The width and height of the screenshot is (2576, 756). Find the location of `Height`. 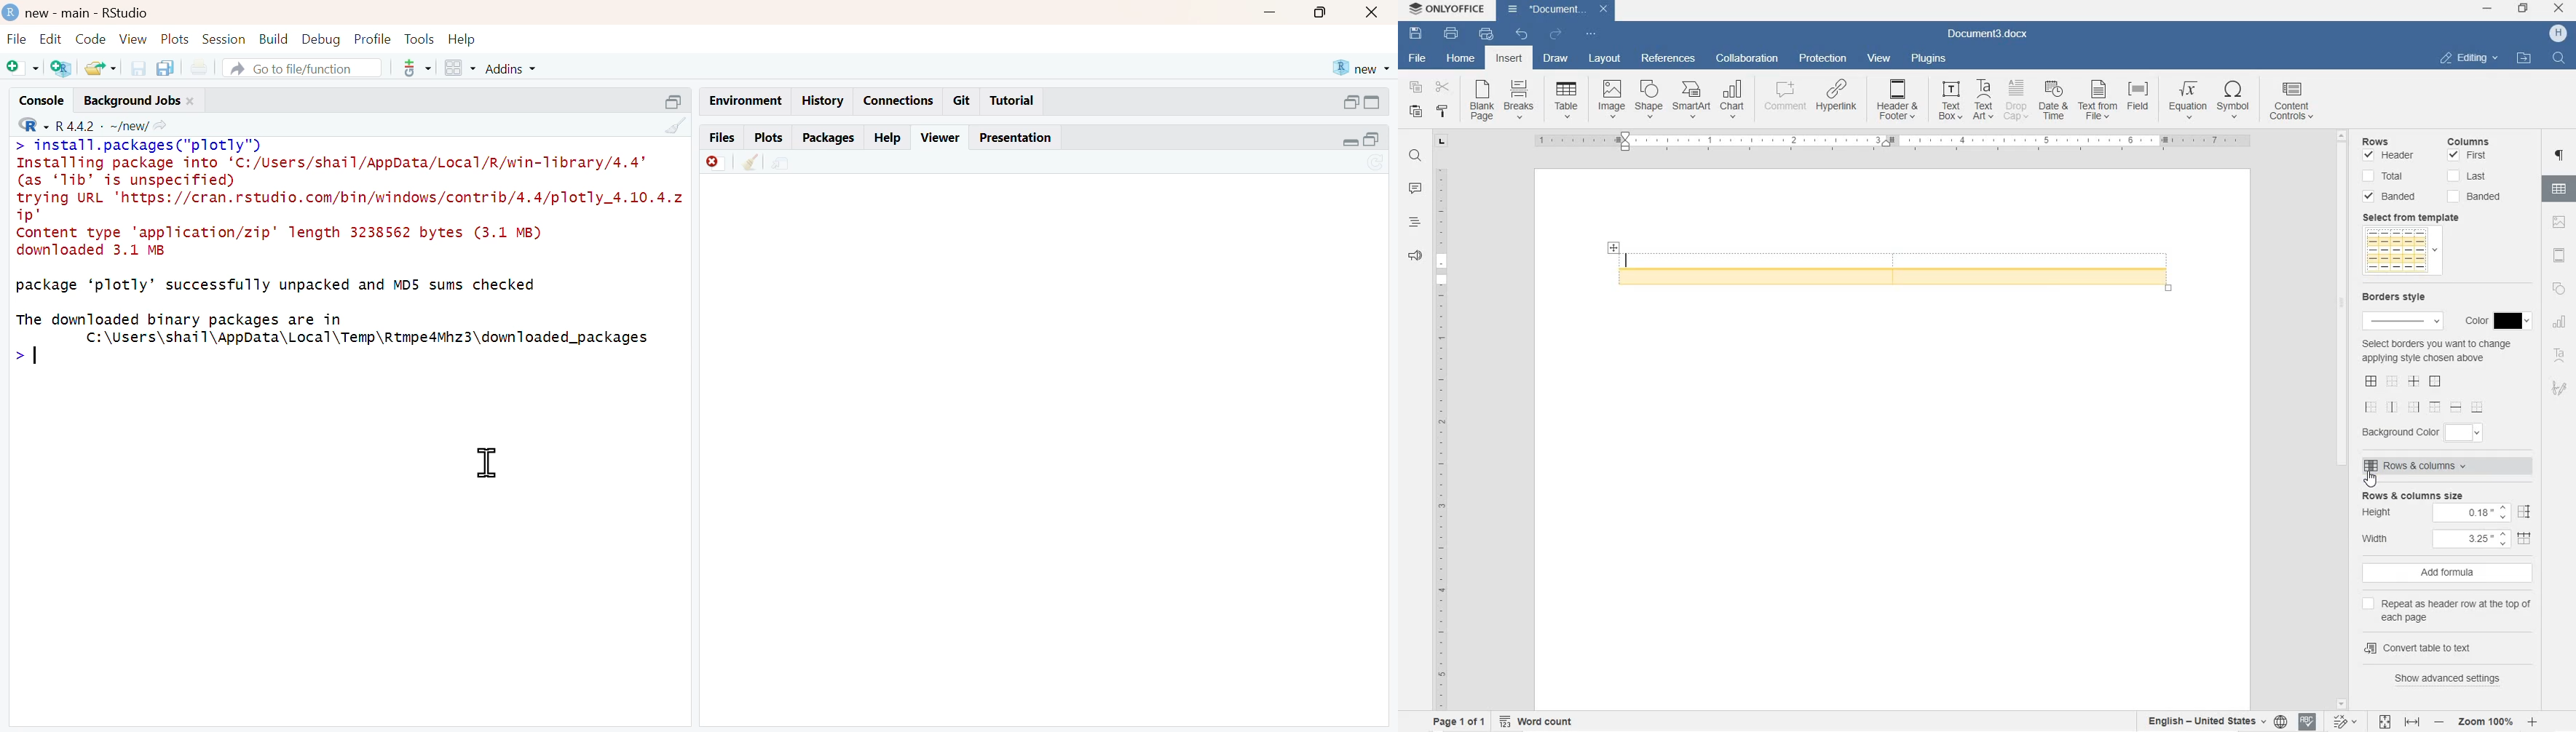

Height is located at coordinates (2447, 513).